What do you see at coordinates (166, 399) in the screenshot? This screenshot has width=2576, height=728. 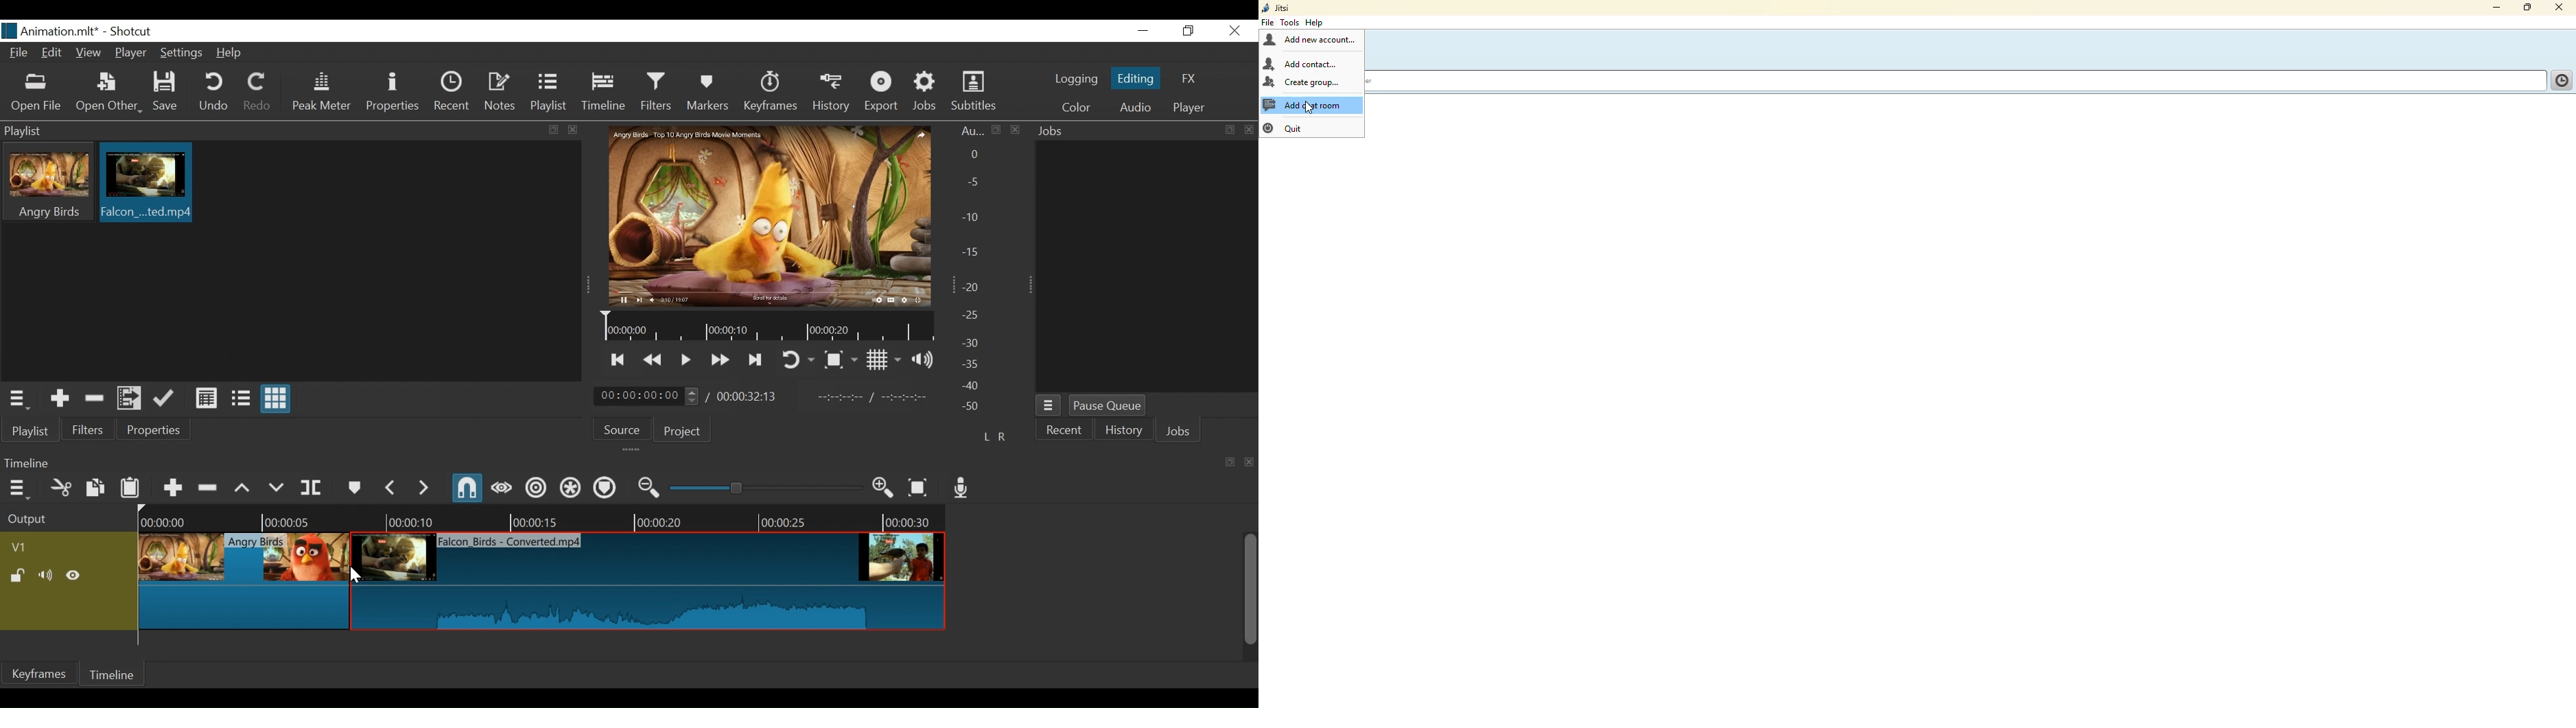 I see `Update` at bounding box center [166, 399].